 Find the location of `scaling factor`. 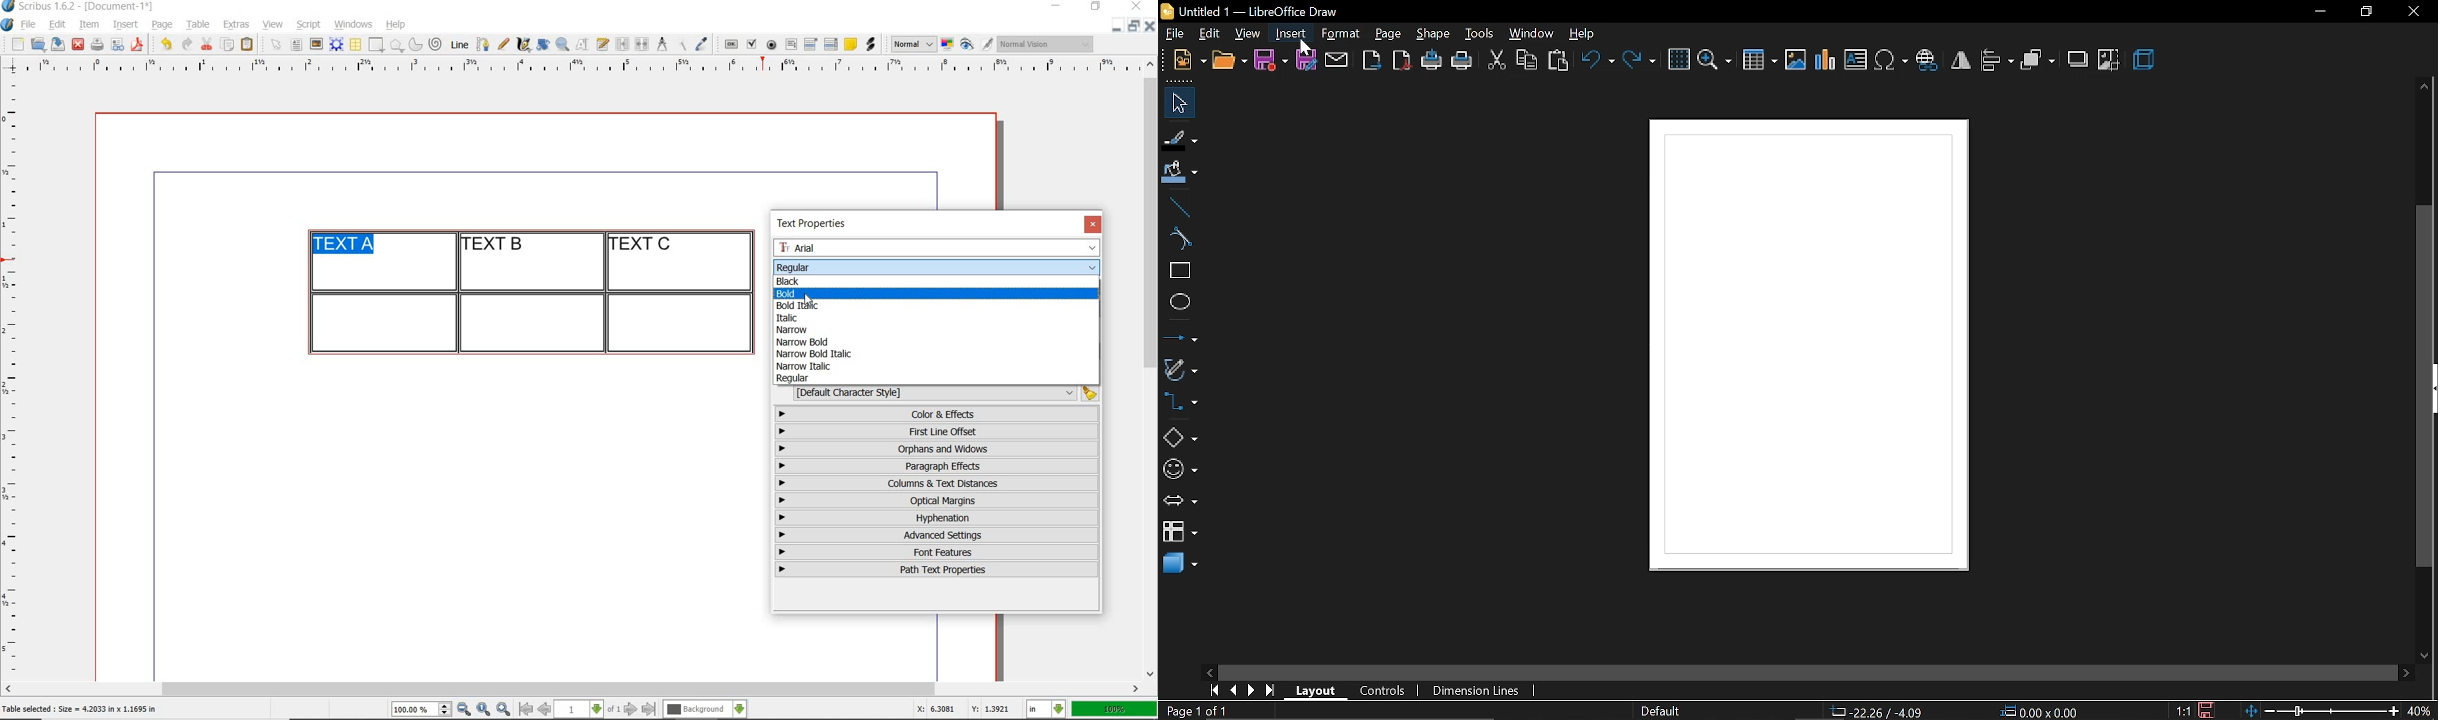

scaling factor is located at coordinates (2183, 712).